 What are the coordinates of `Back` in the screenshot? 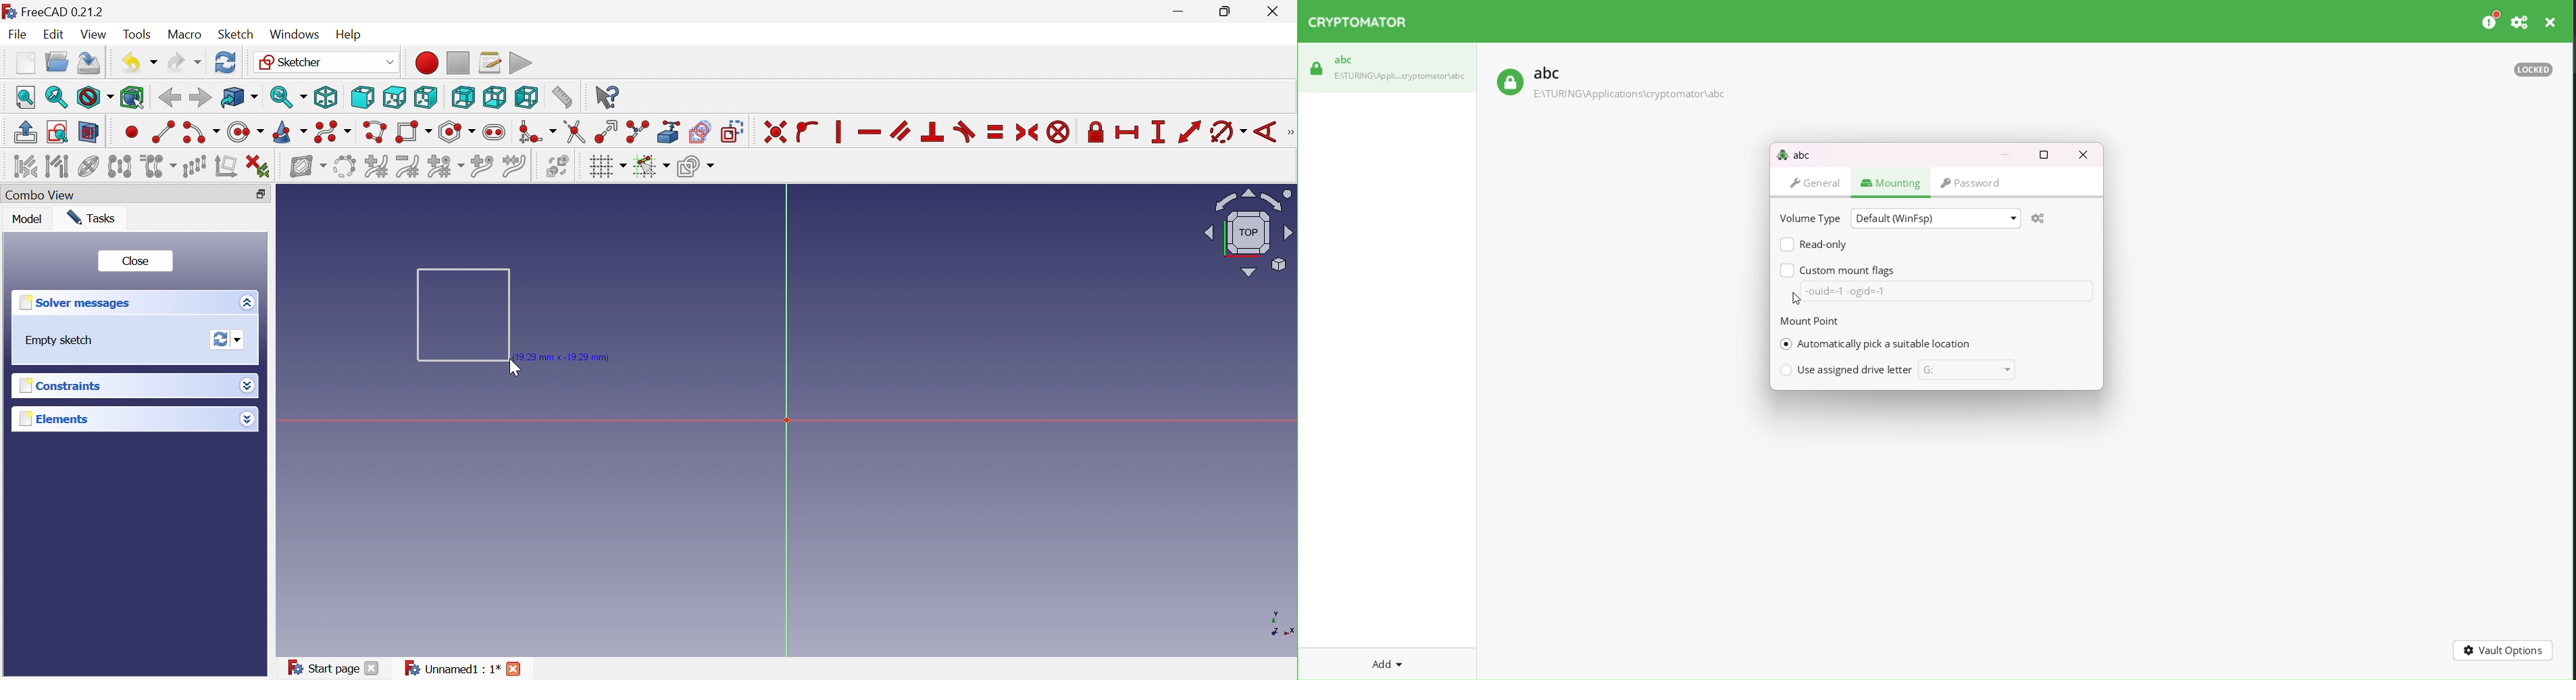 It's located at (169, 98).